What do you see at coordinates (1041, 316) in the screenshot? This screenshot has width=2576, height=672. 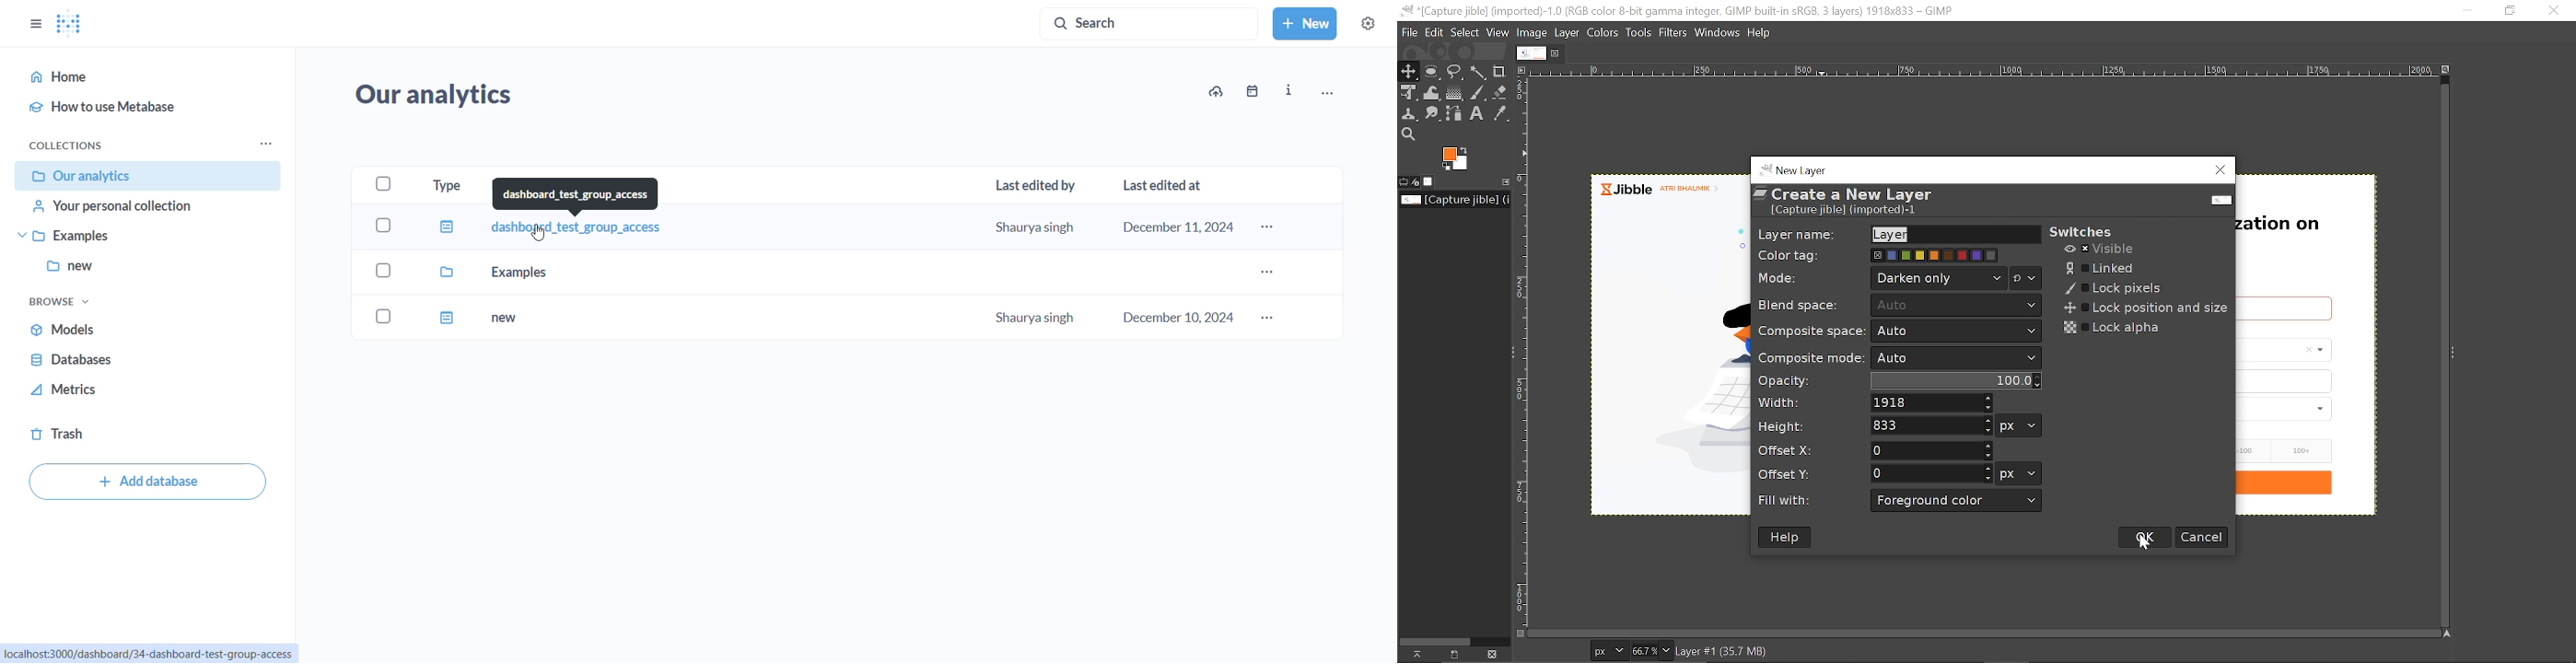 I see `shaurya singh` at bounding box center [1041, 316].